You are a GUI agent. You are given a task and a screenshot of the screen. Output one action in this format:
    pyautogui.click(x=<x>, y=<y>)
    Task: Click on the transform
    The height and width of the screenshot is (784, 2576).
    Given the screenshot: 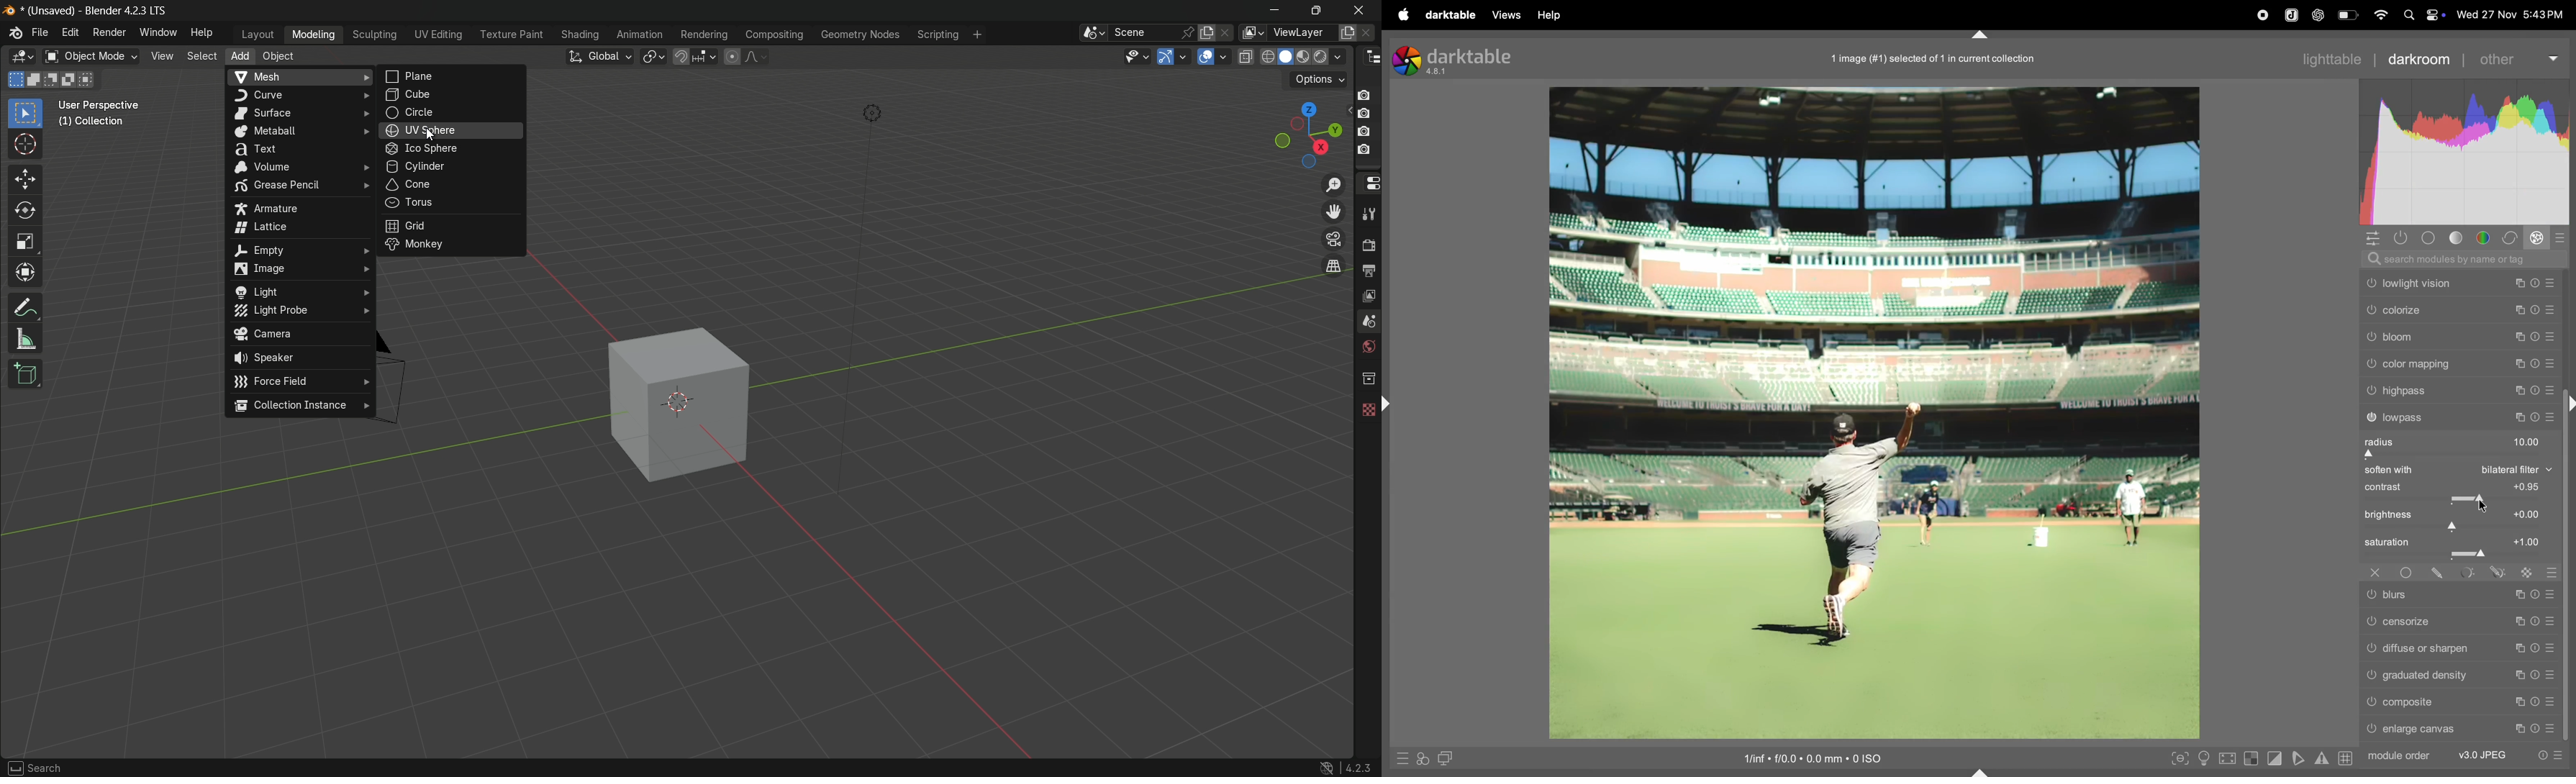 What is the action you would take?
    pyautogui.click(x=26, y=273)
    